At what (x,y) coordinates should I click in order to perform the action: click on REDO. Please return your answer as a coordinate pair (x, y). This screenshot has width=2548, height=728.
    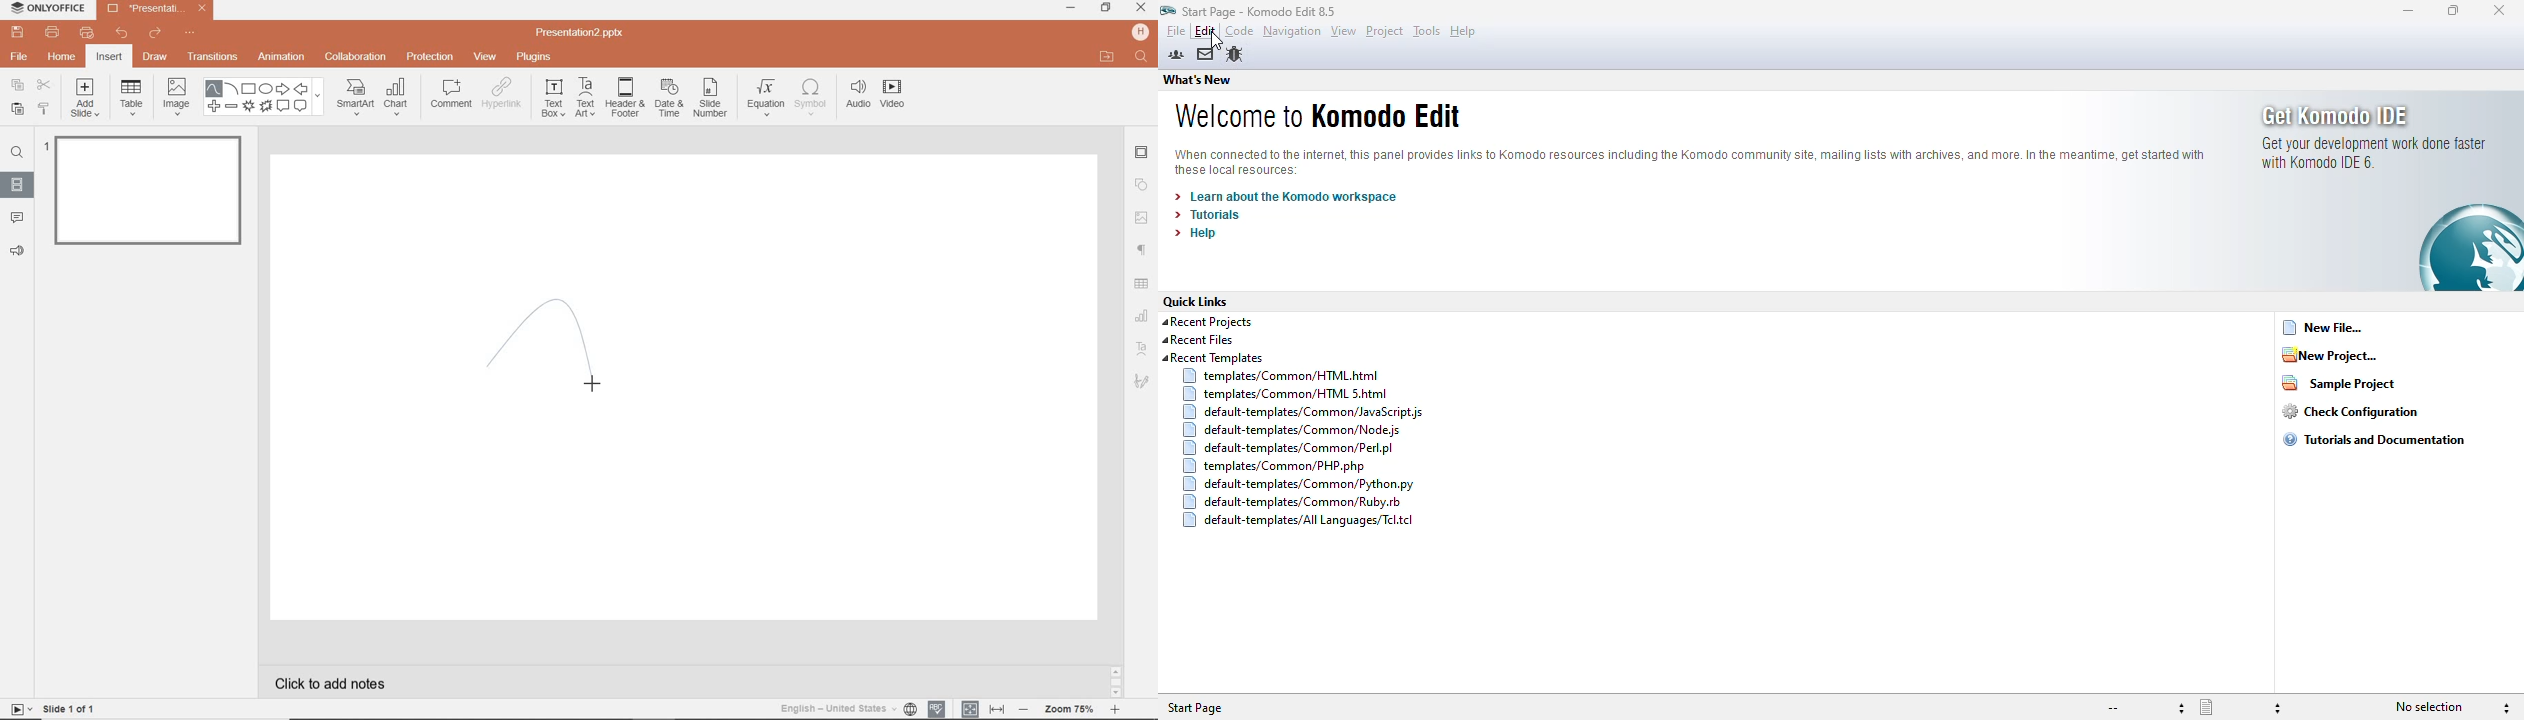
    Looking at the image, I should click on (155, 34).